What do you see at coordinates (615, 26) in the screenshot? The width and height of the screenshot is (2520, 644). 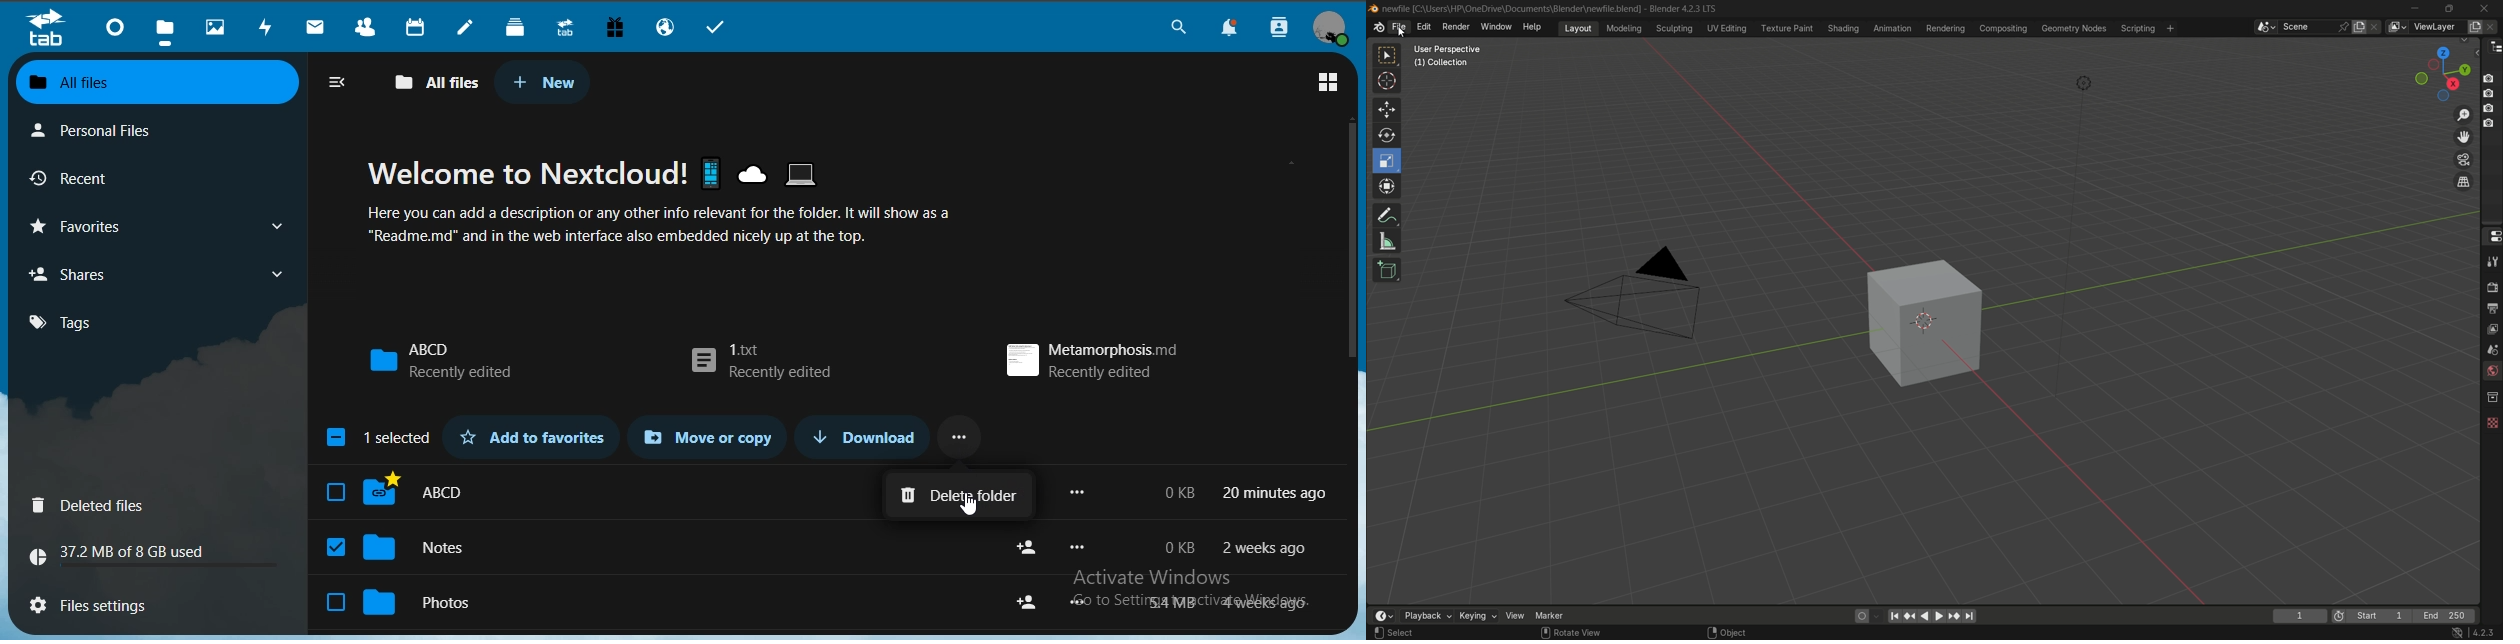 I see `free trial` at bounding box center [615, 26].